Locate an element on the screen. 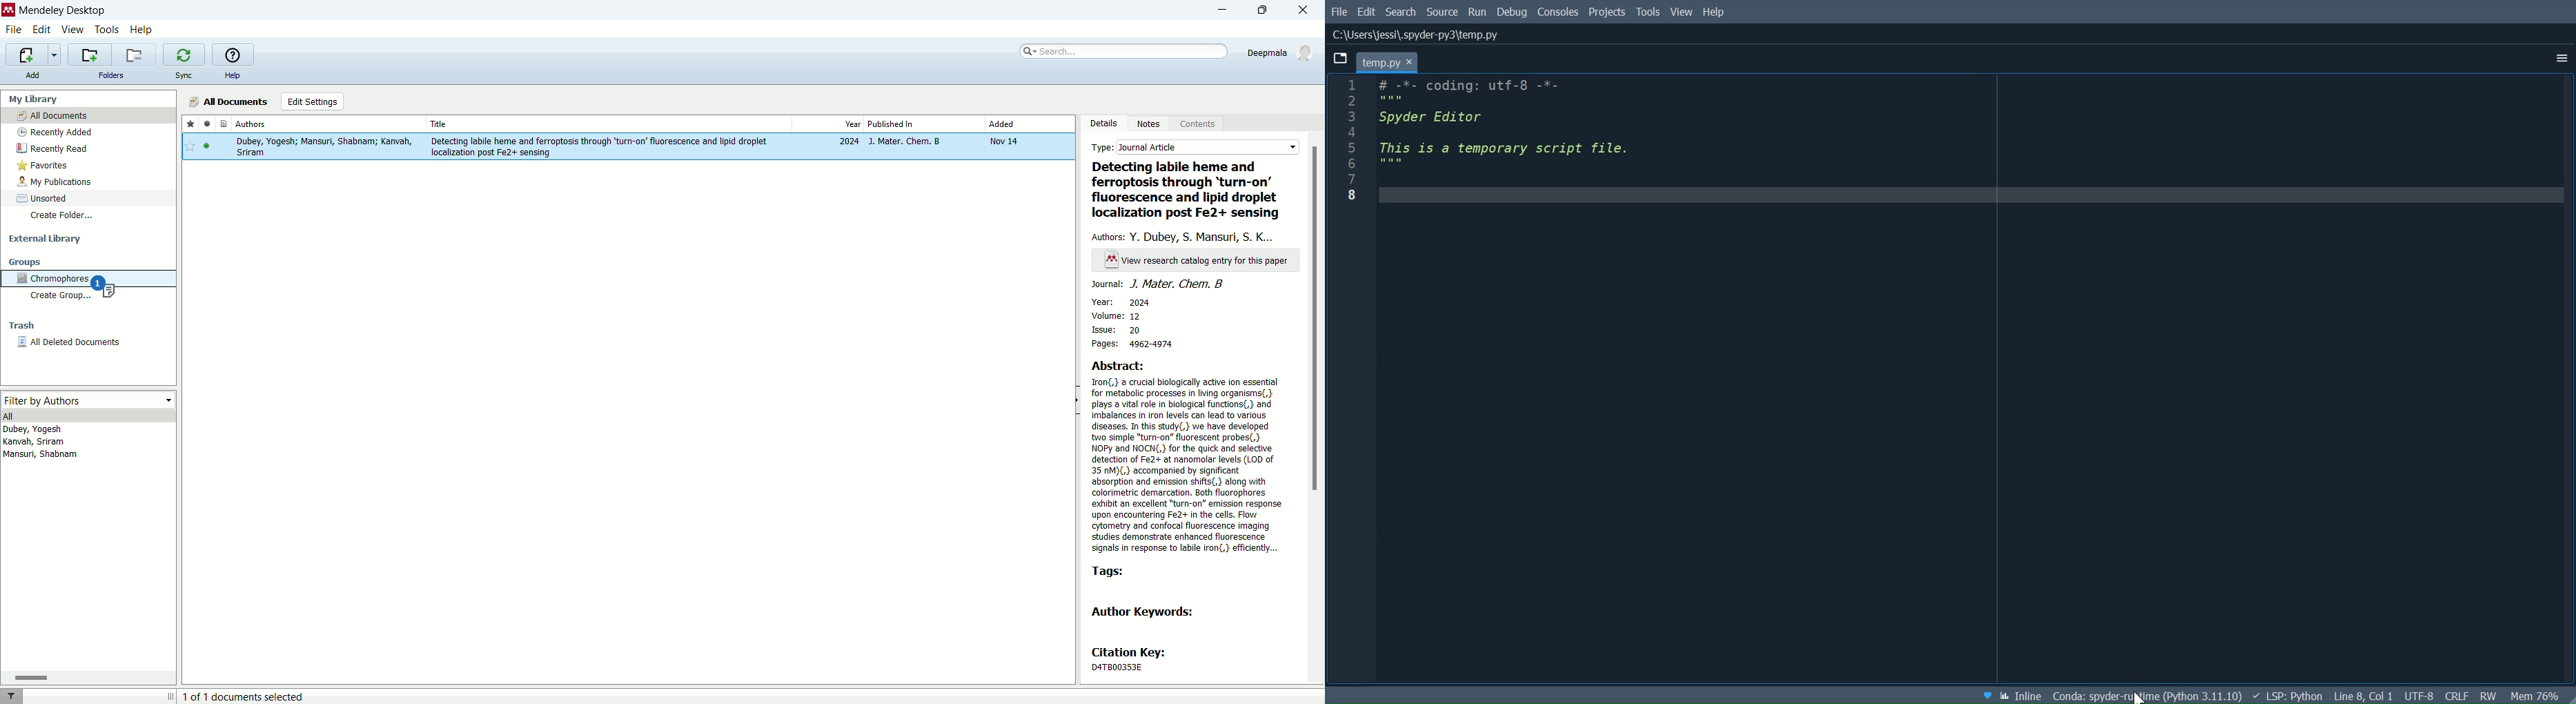  authors is located at coordinates (1187, 236).